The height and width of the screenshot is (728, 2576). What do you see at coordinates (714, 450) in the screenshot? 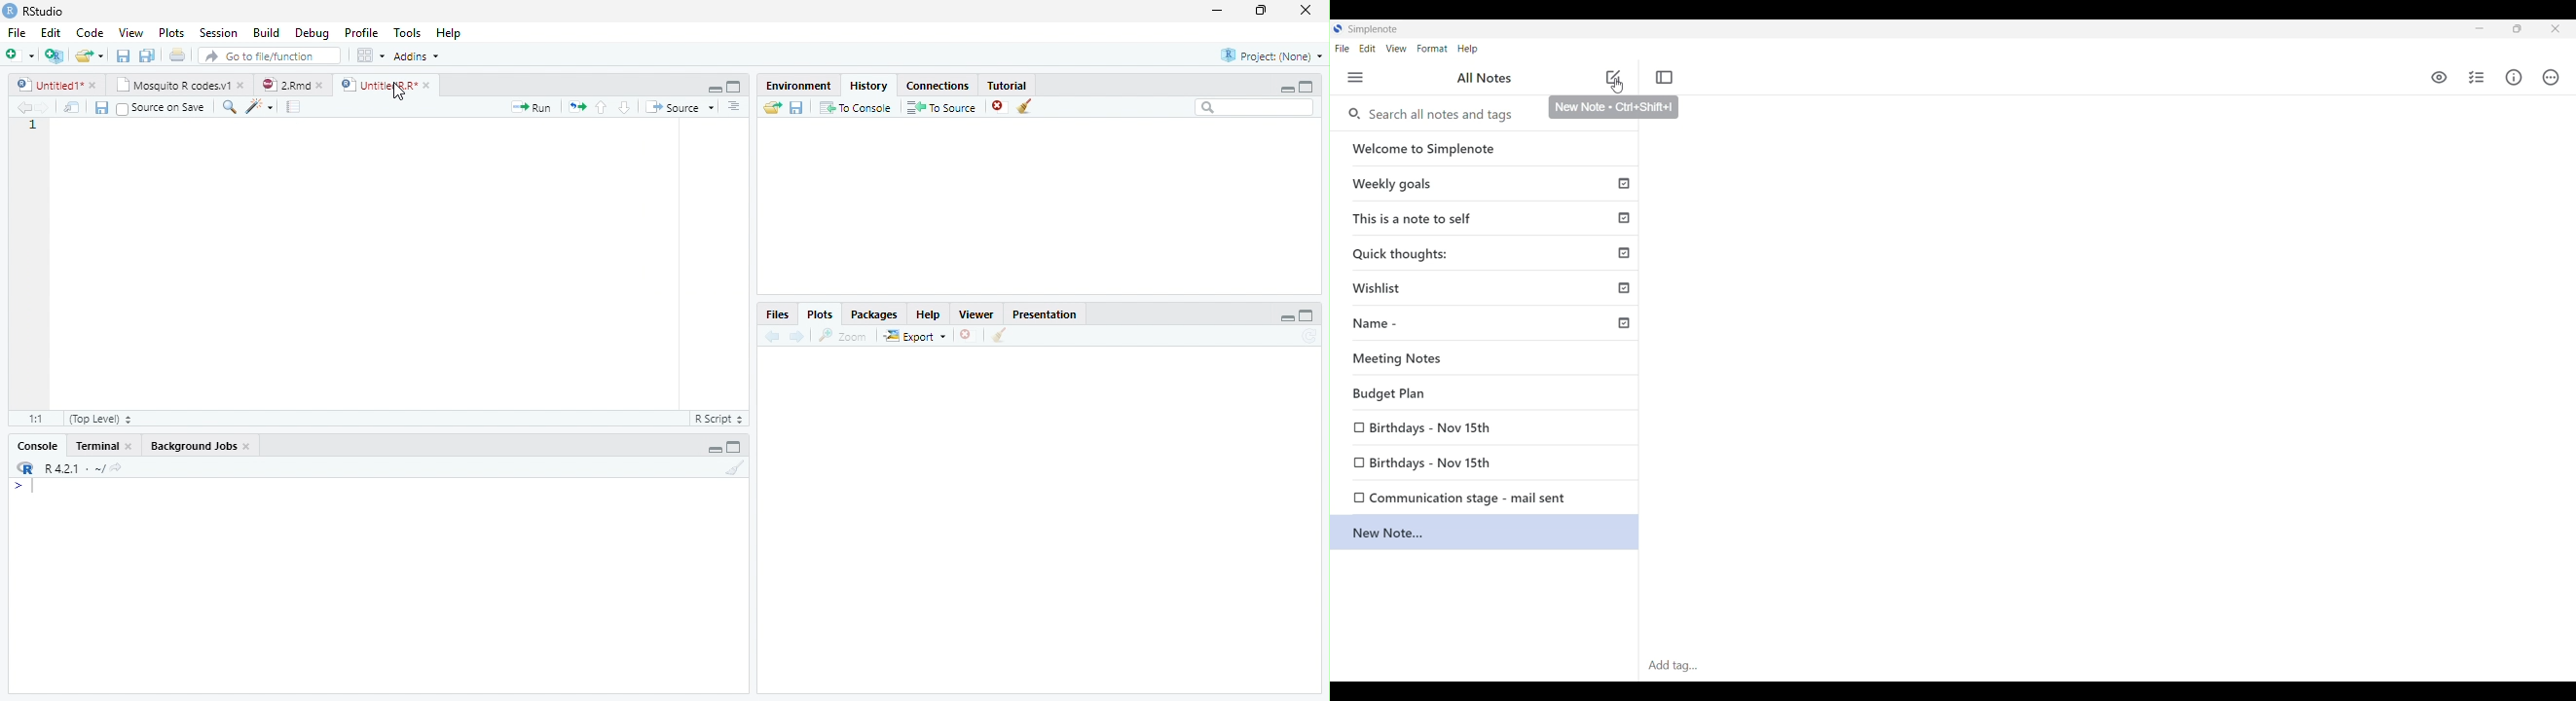
I see `Minimize` at bounding box center [714, 450].